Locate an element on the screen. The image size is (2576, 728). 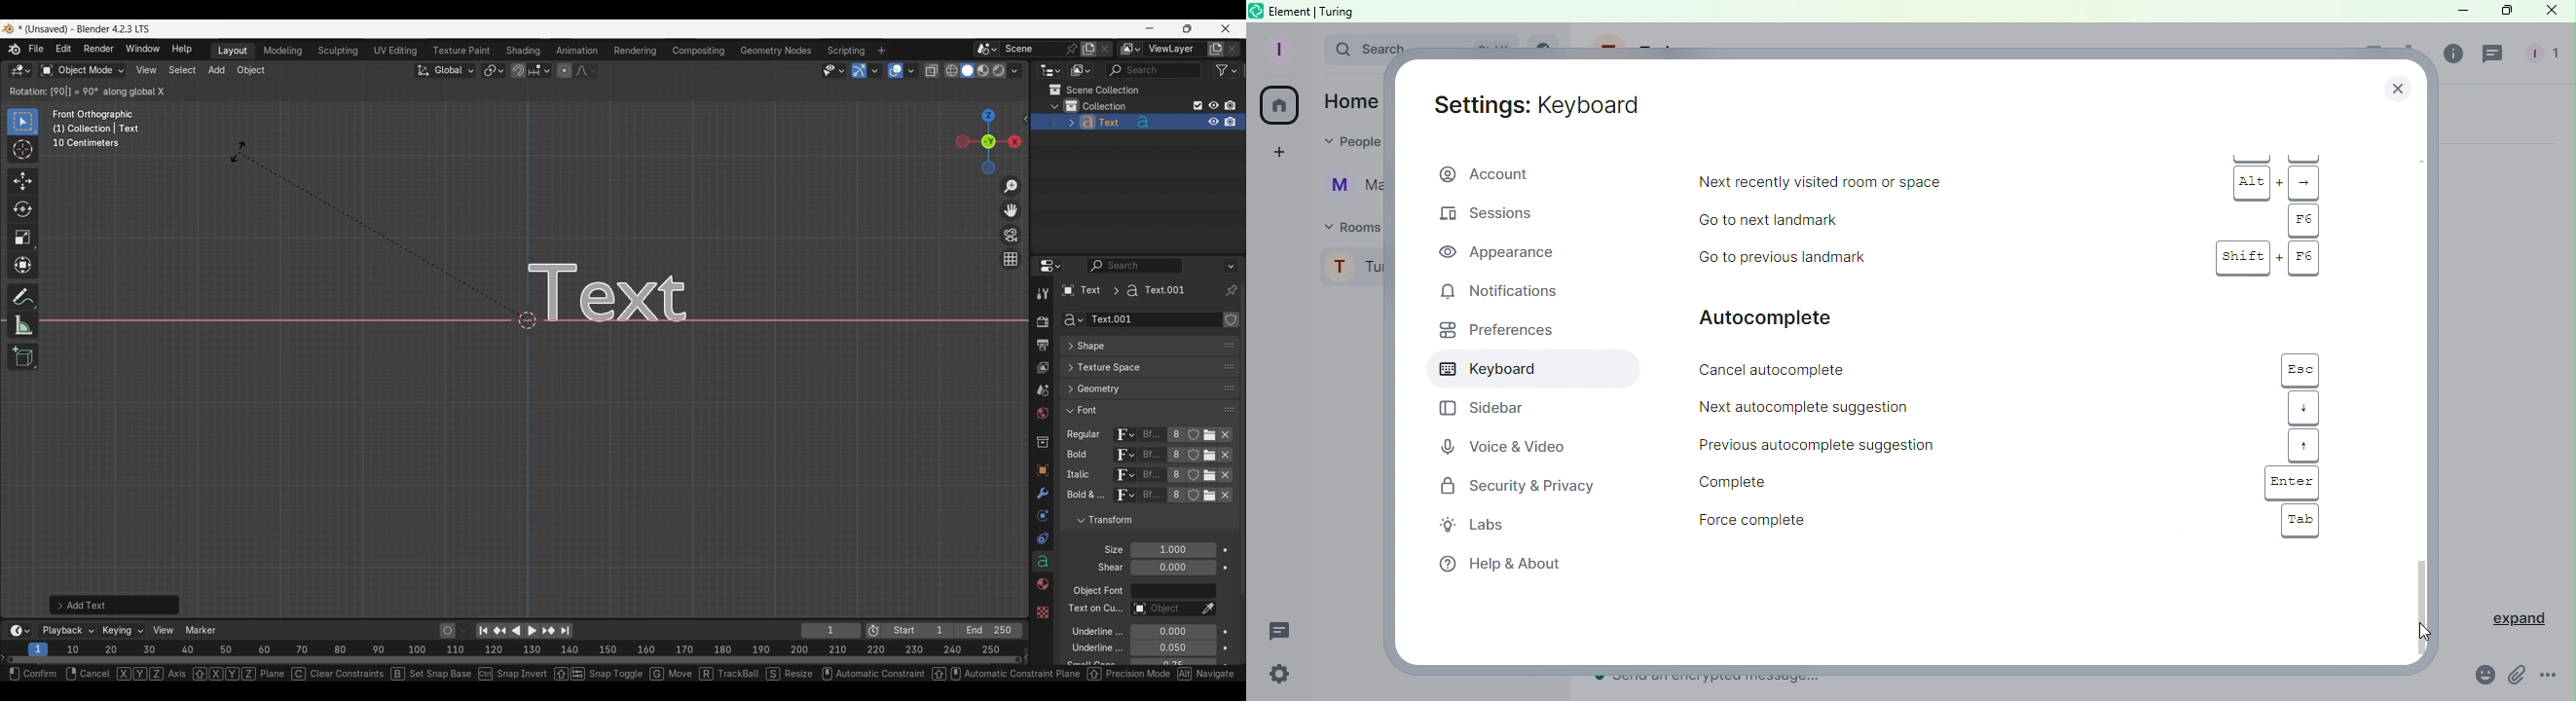
Change position in the list  is located at coordinates (1229, 407).